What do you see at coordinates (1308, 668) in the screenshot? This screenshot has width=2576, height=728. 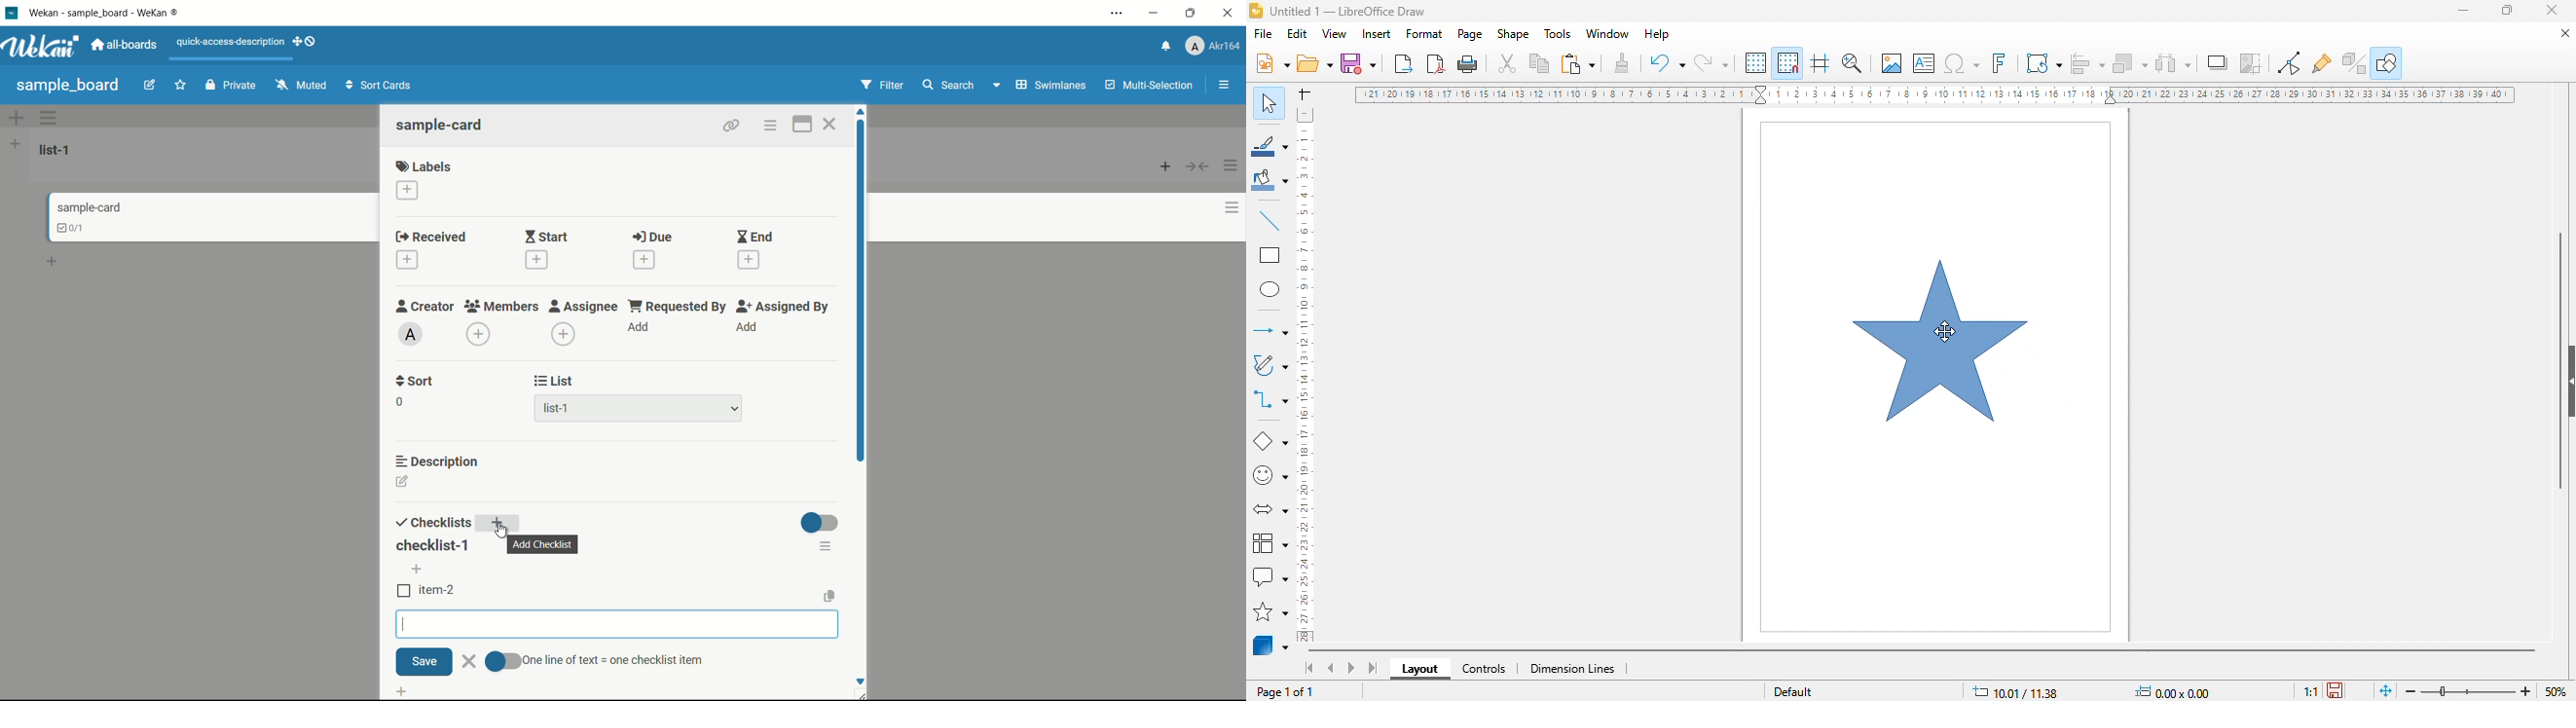 I see `scroll to first sheet` at bounding box center [1308, 668].